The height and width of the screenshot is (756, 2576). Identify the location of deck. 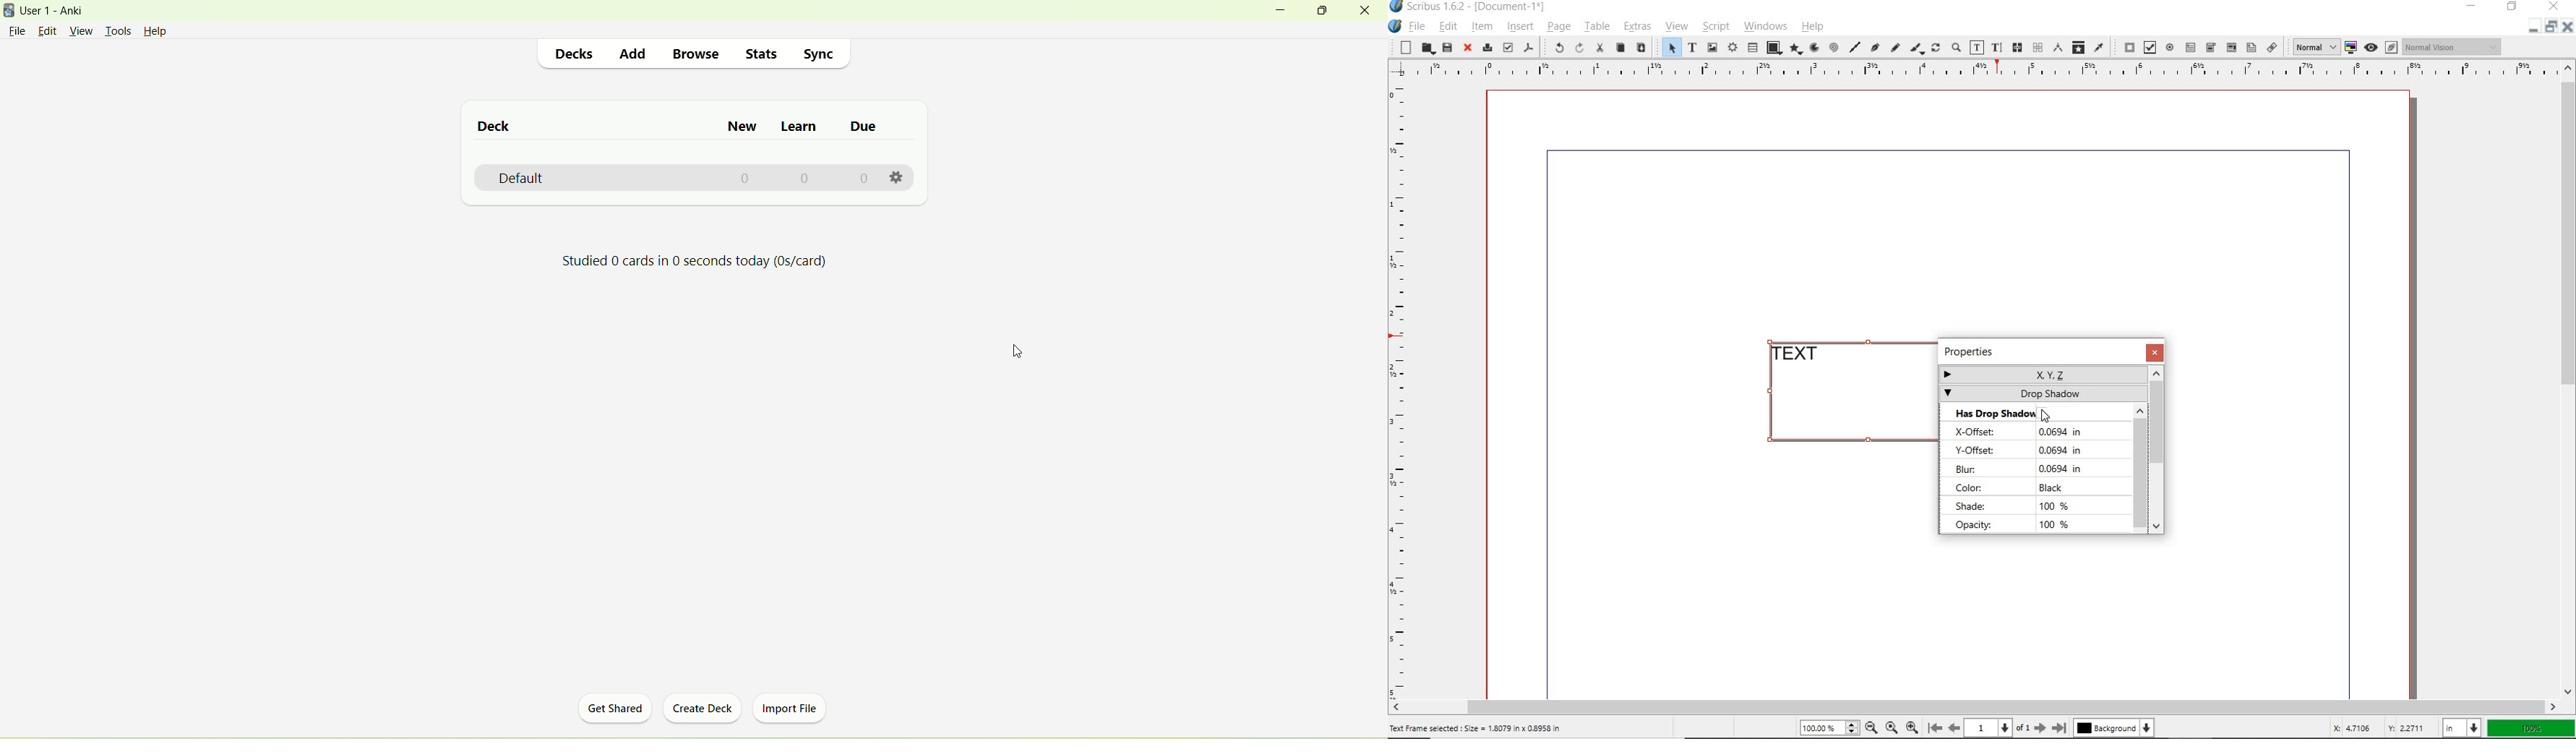
(504, 128).